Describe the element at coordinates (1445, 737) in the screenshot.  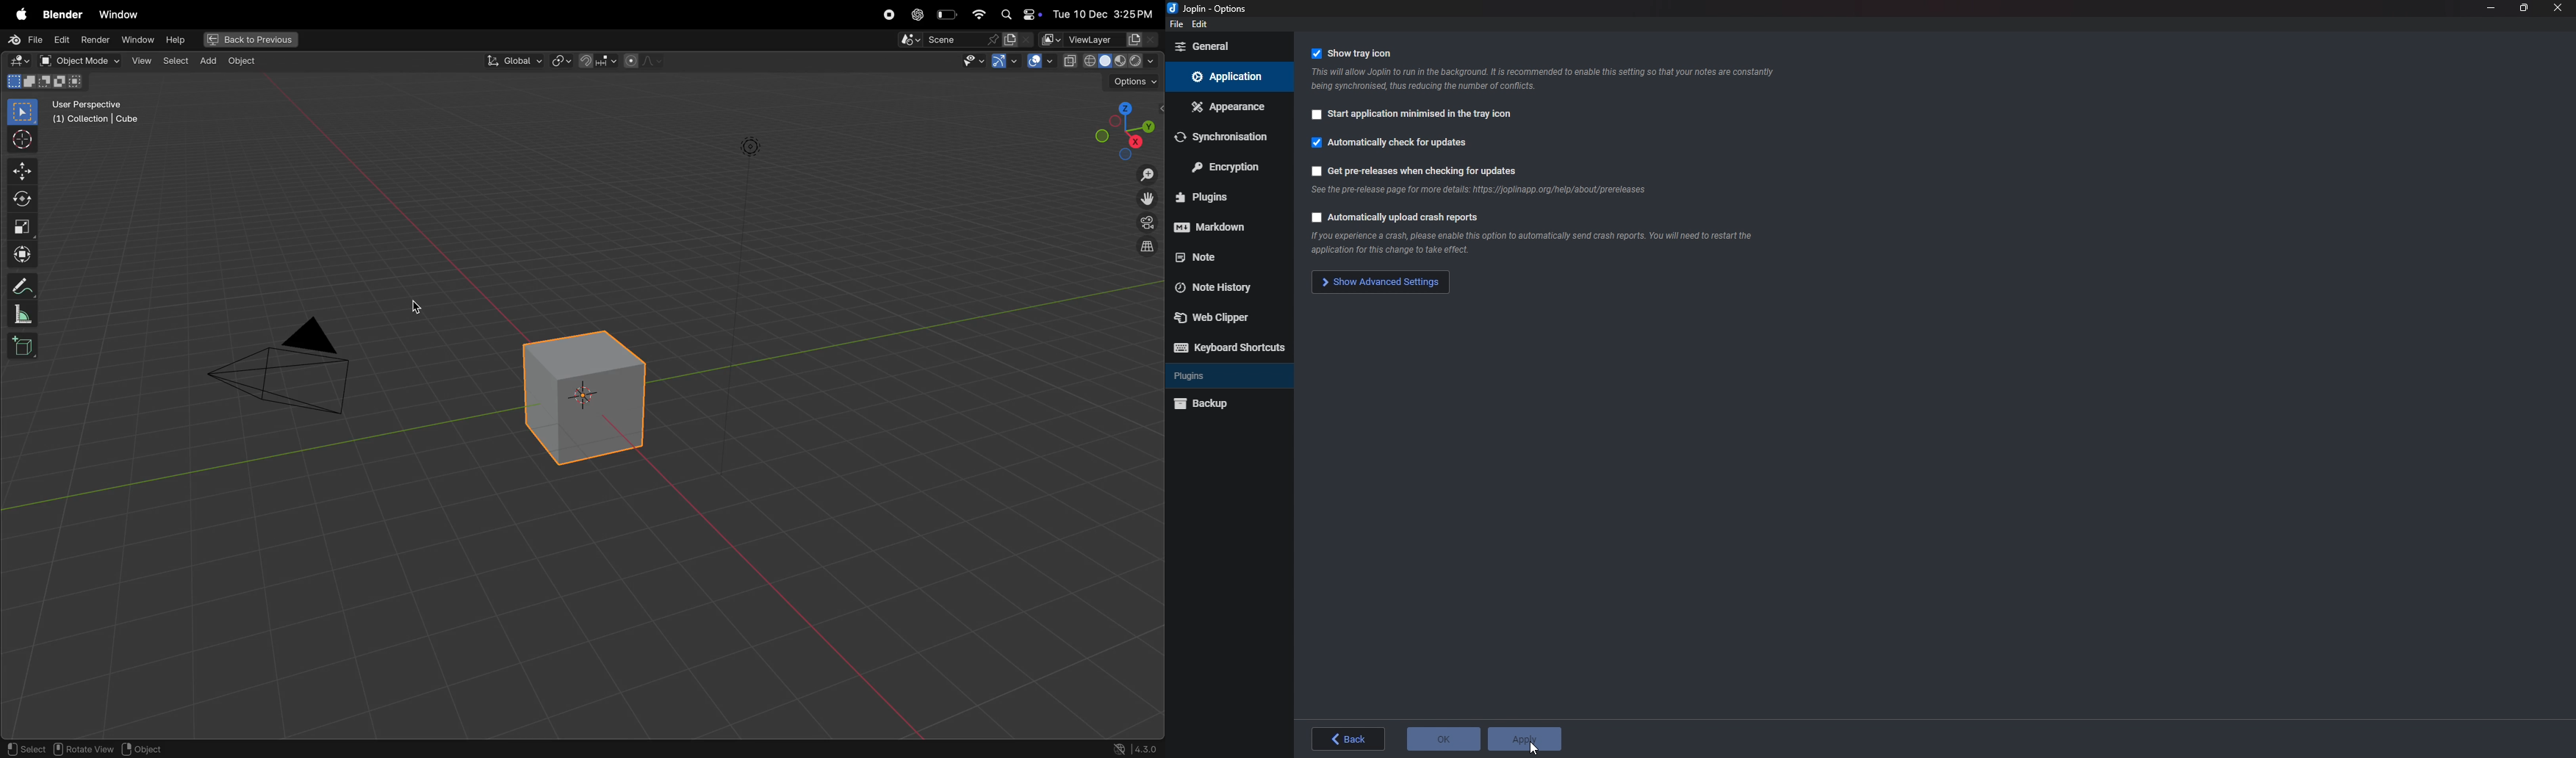
I see `ok` at that location.